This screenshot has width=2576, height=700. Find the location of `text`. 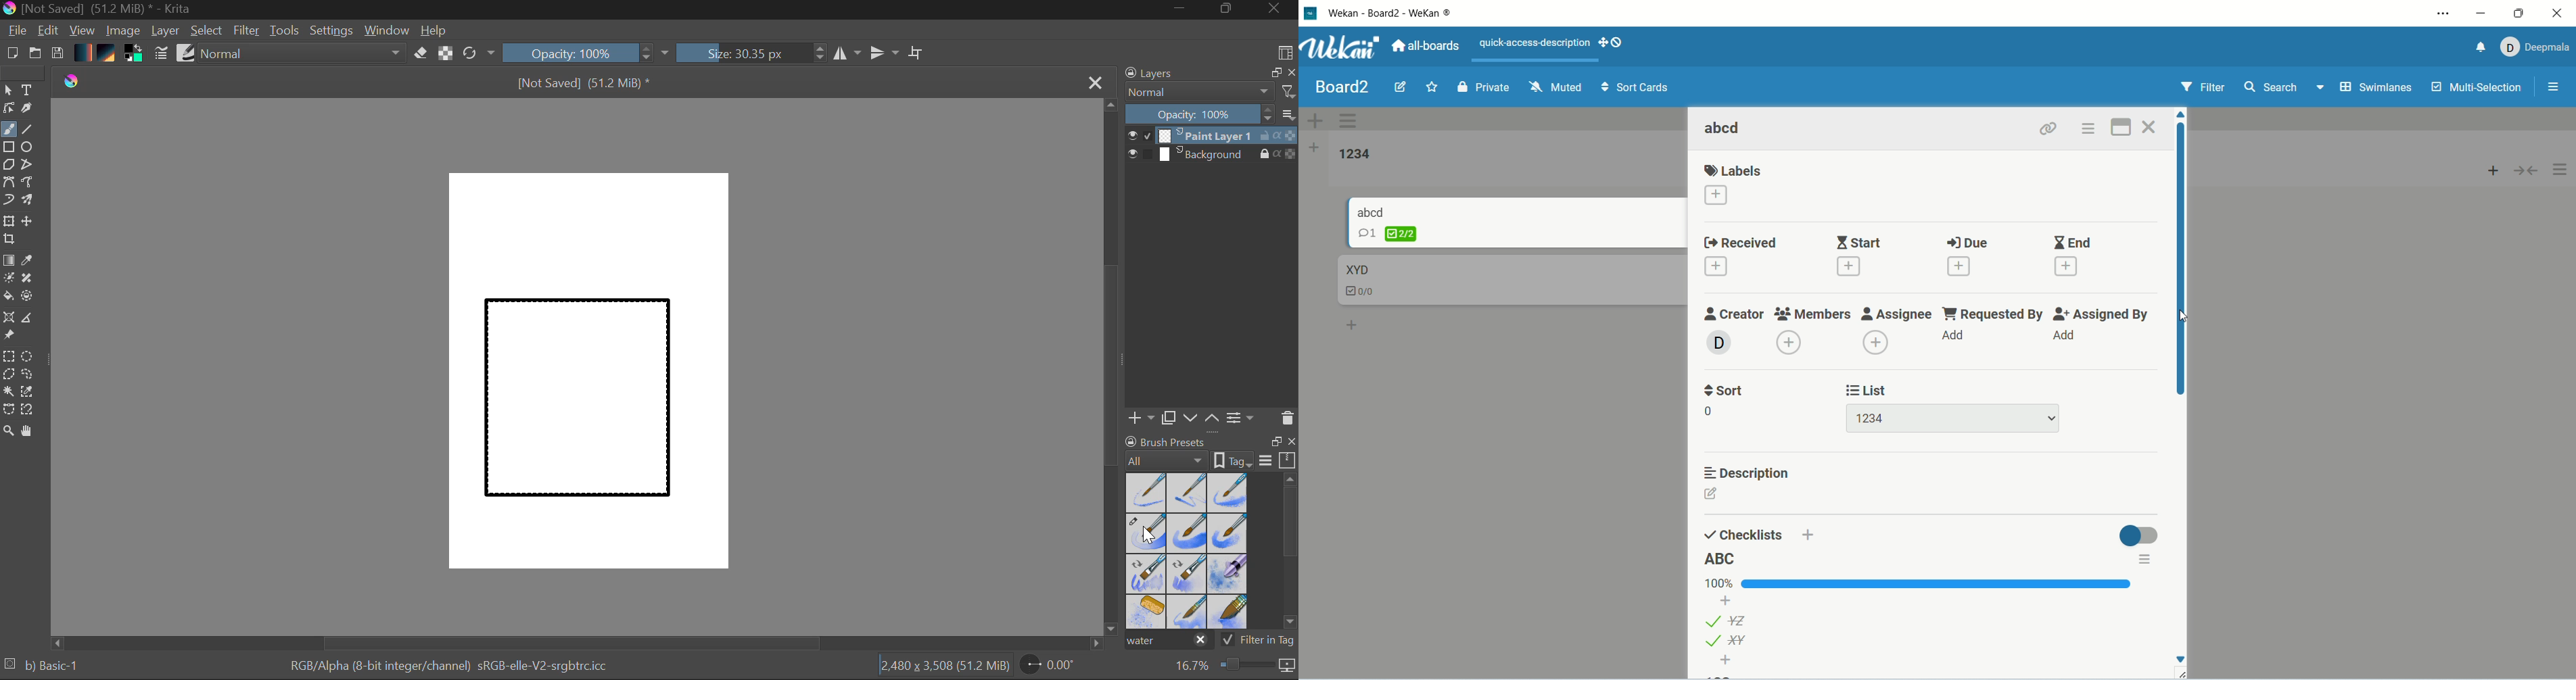

text is located at coordinates (1535, 43).